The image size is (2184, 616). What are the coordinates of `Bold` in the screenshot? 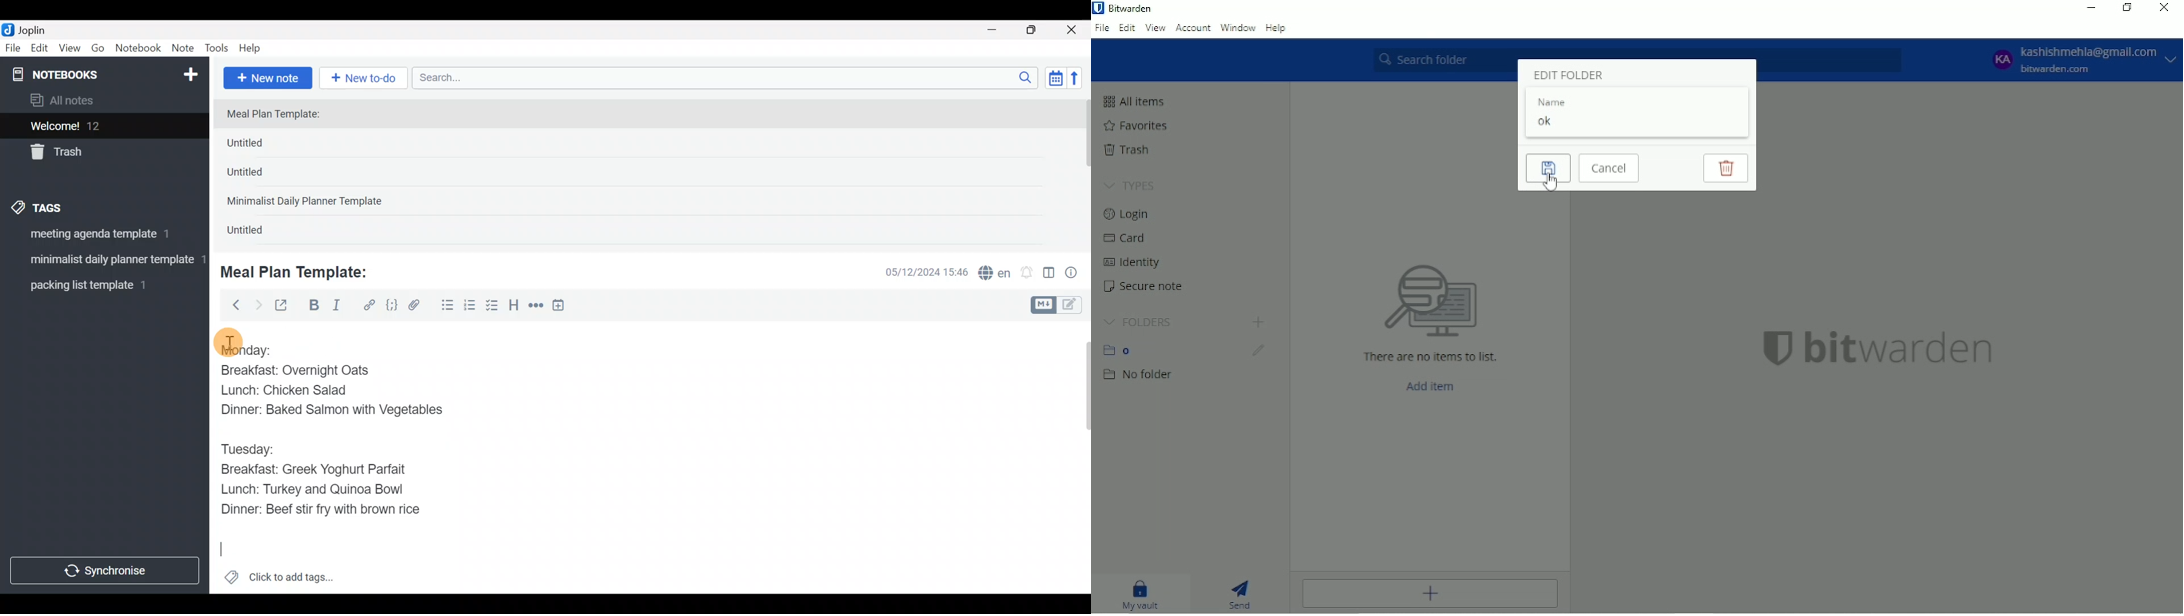 It's located at (313, 306).